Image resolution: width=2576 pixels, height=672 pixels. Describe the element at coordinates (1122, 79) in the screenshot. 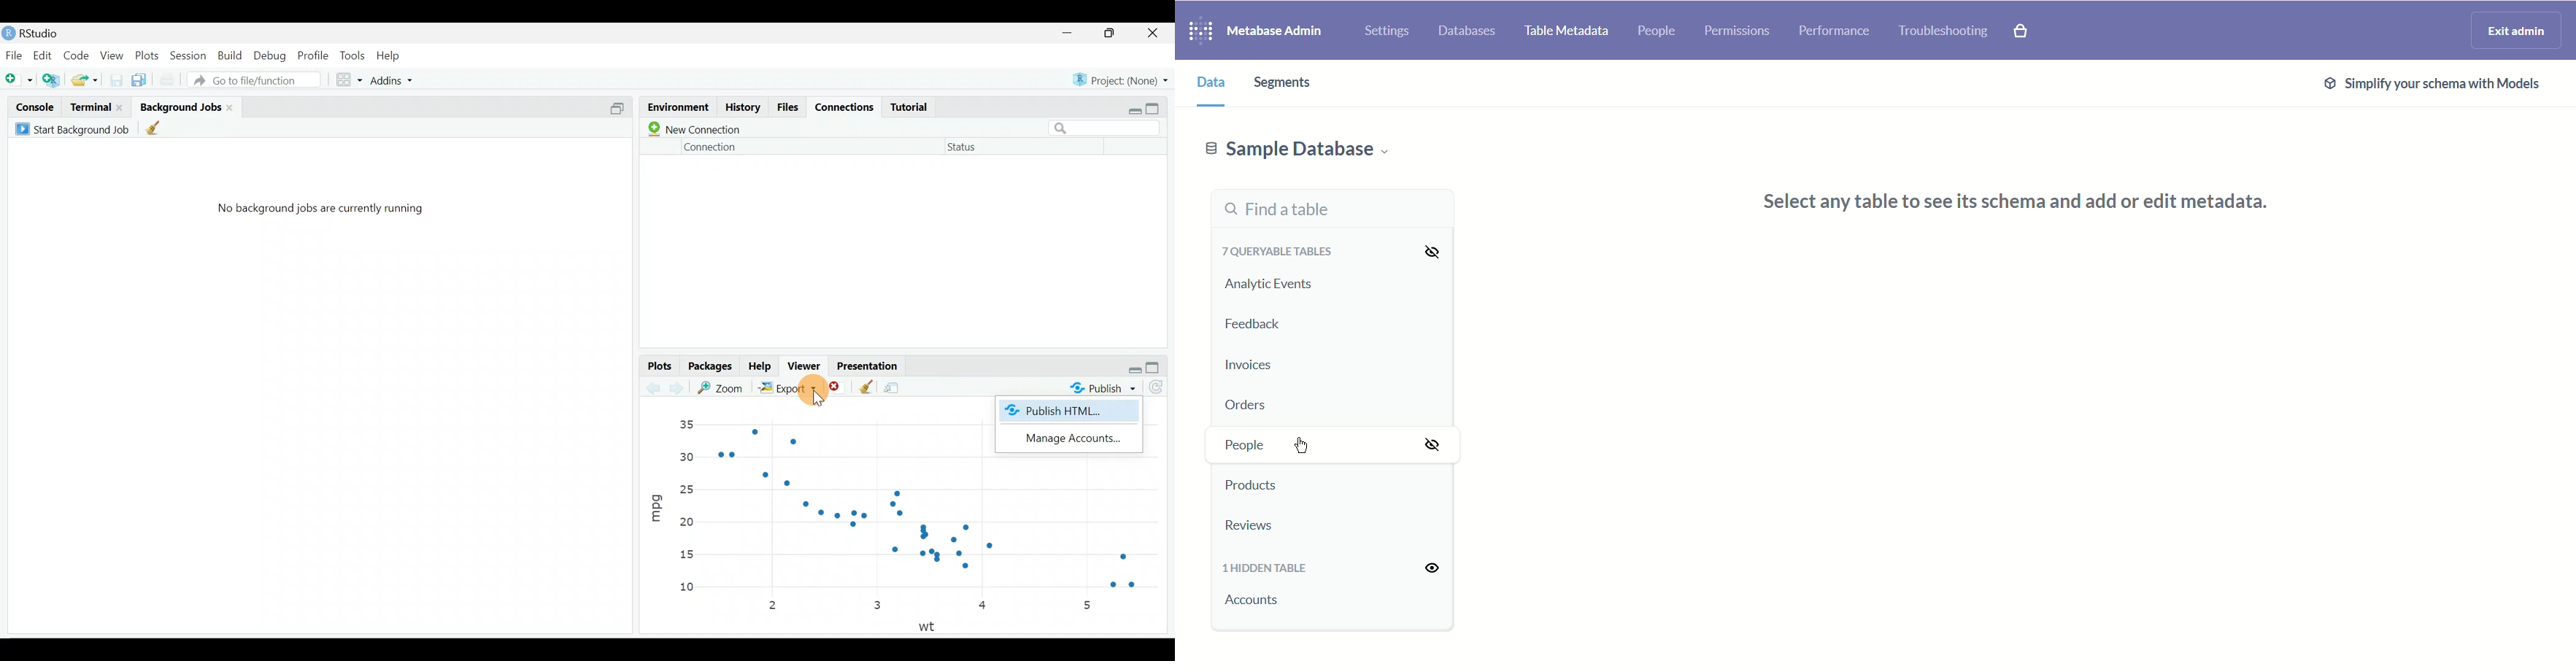

I see `Project (None)` at that location.